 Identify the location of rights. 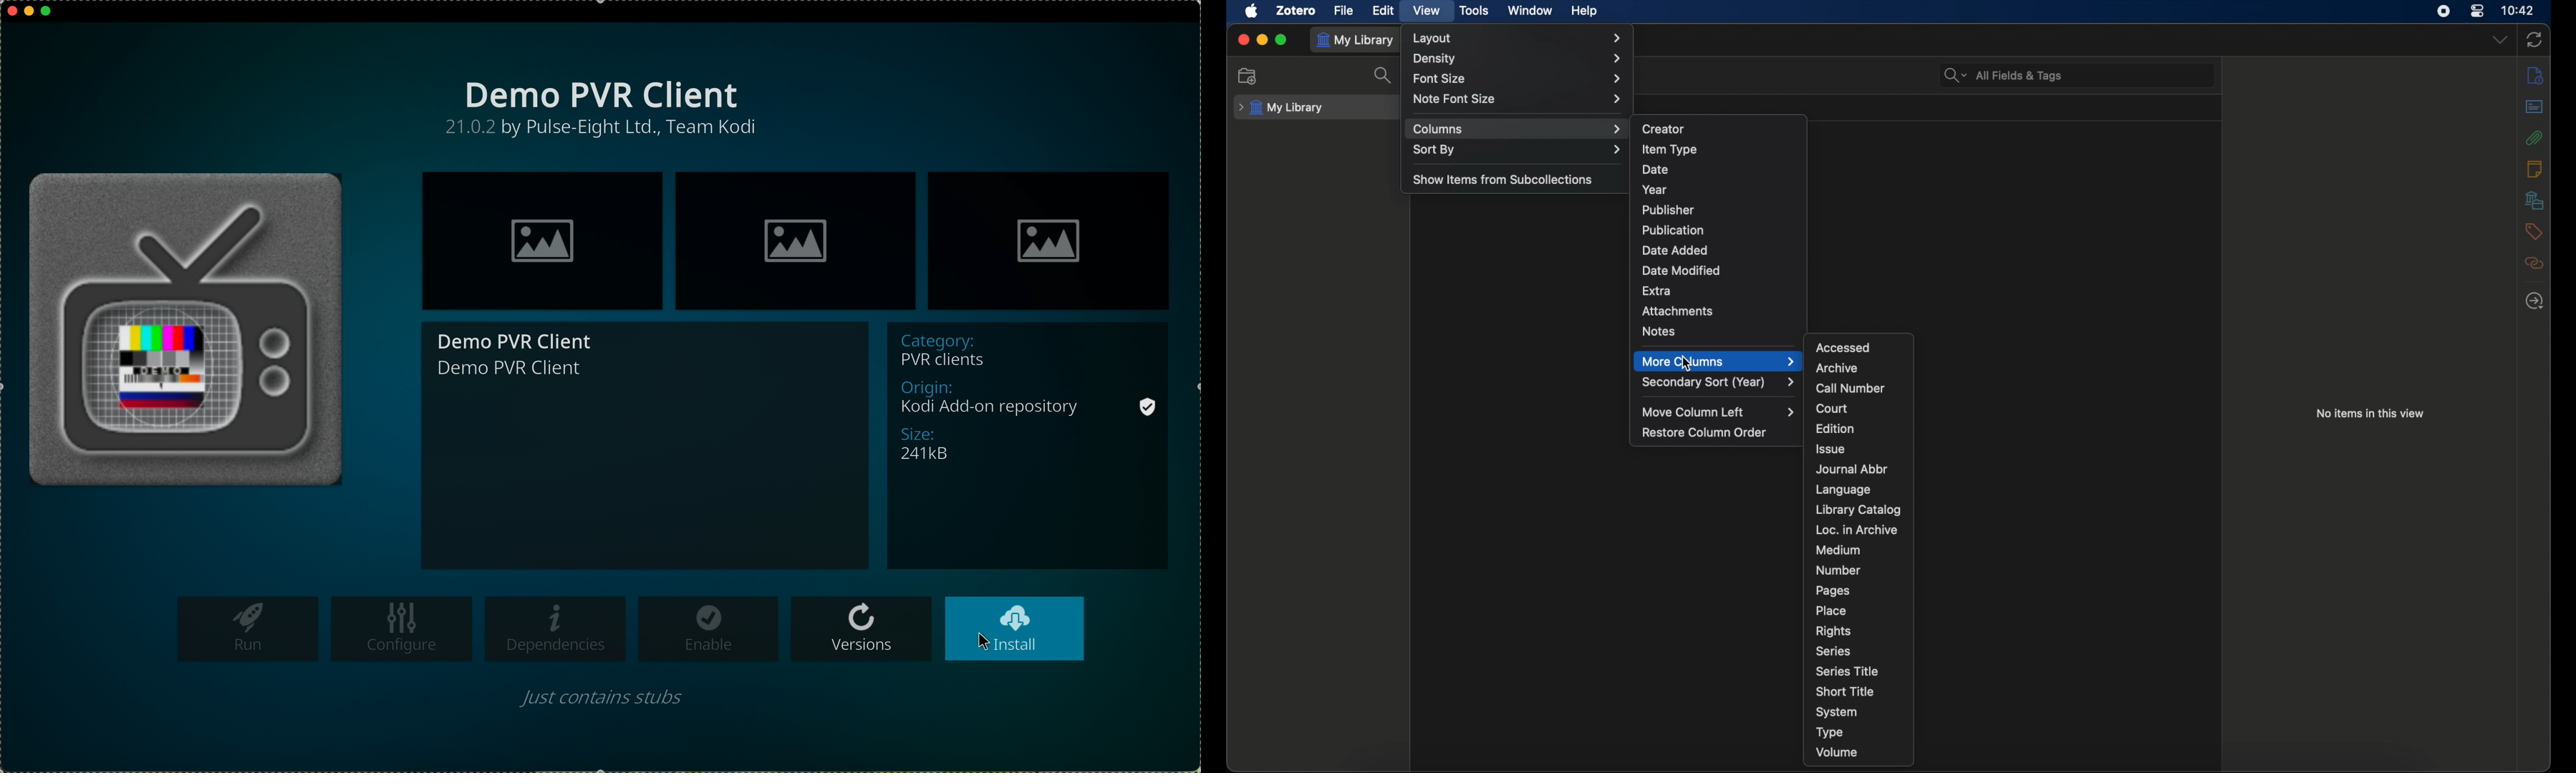
(1833, 631).